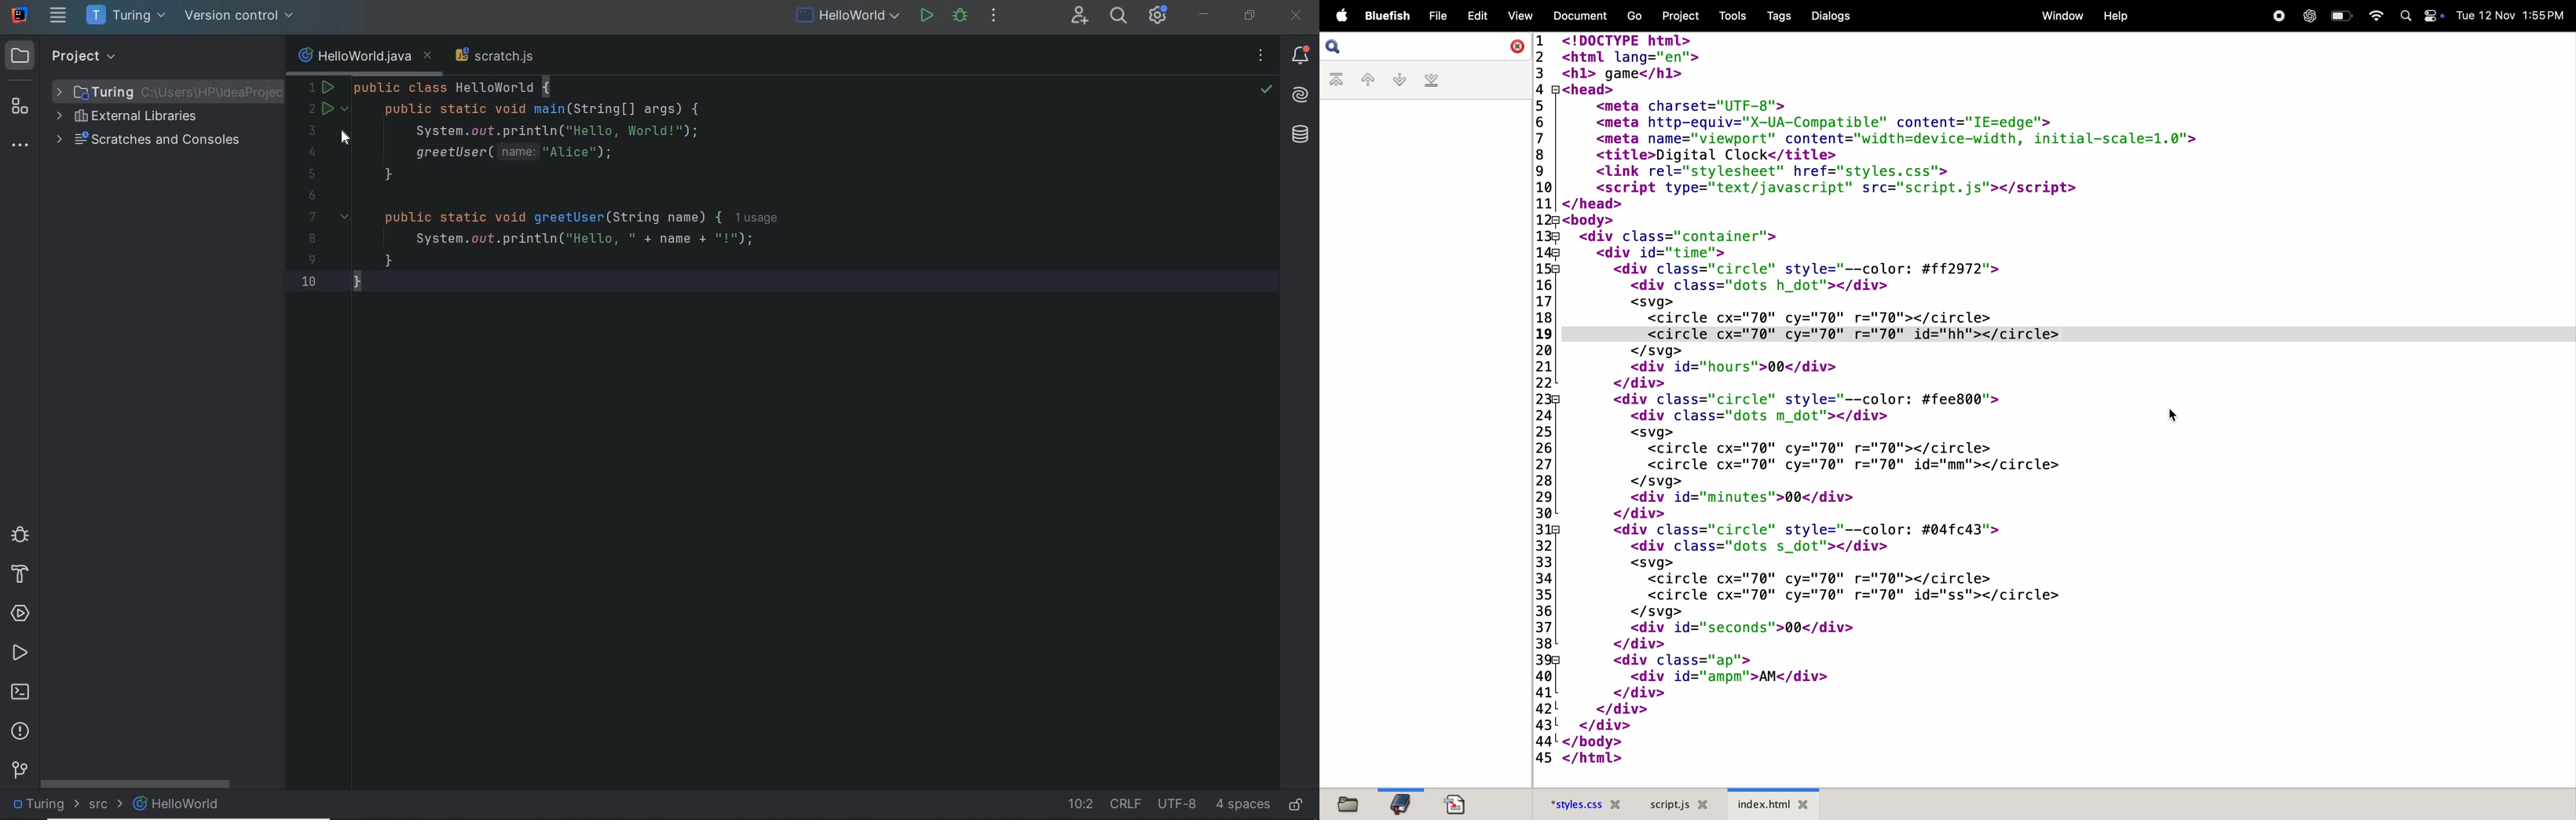  Describe the element at coordinates (1125, 805) in the screenshot. I see `line separator` at that location.